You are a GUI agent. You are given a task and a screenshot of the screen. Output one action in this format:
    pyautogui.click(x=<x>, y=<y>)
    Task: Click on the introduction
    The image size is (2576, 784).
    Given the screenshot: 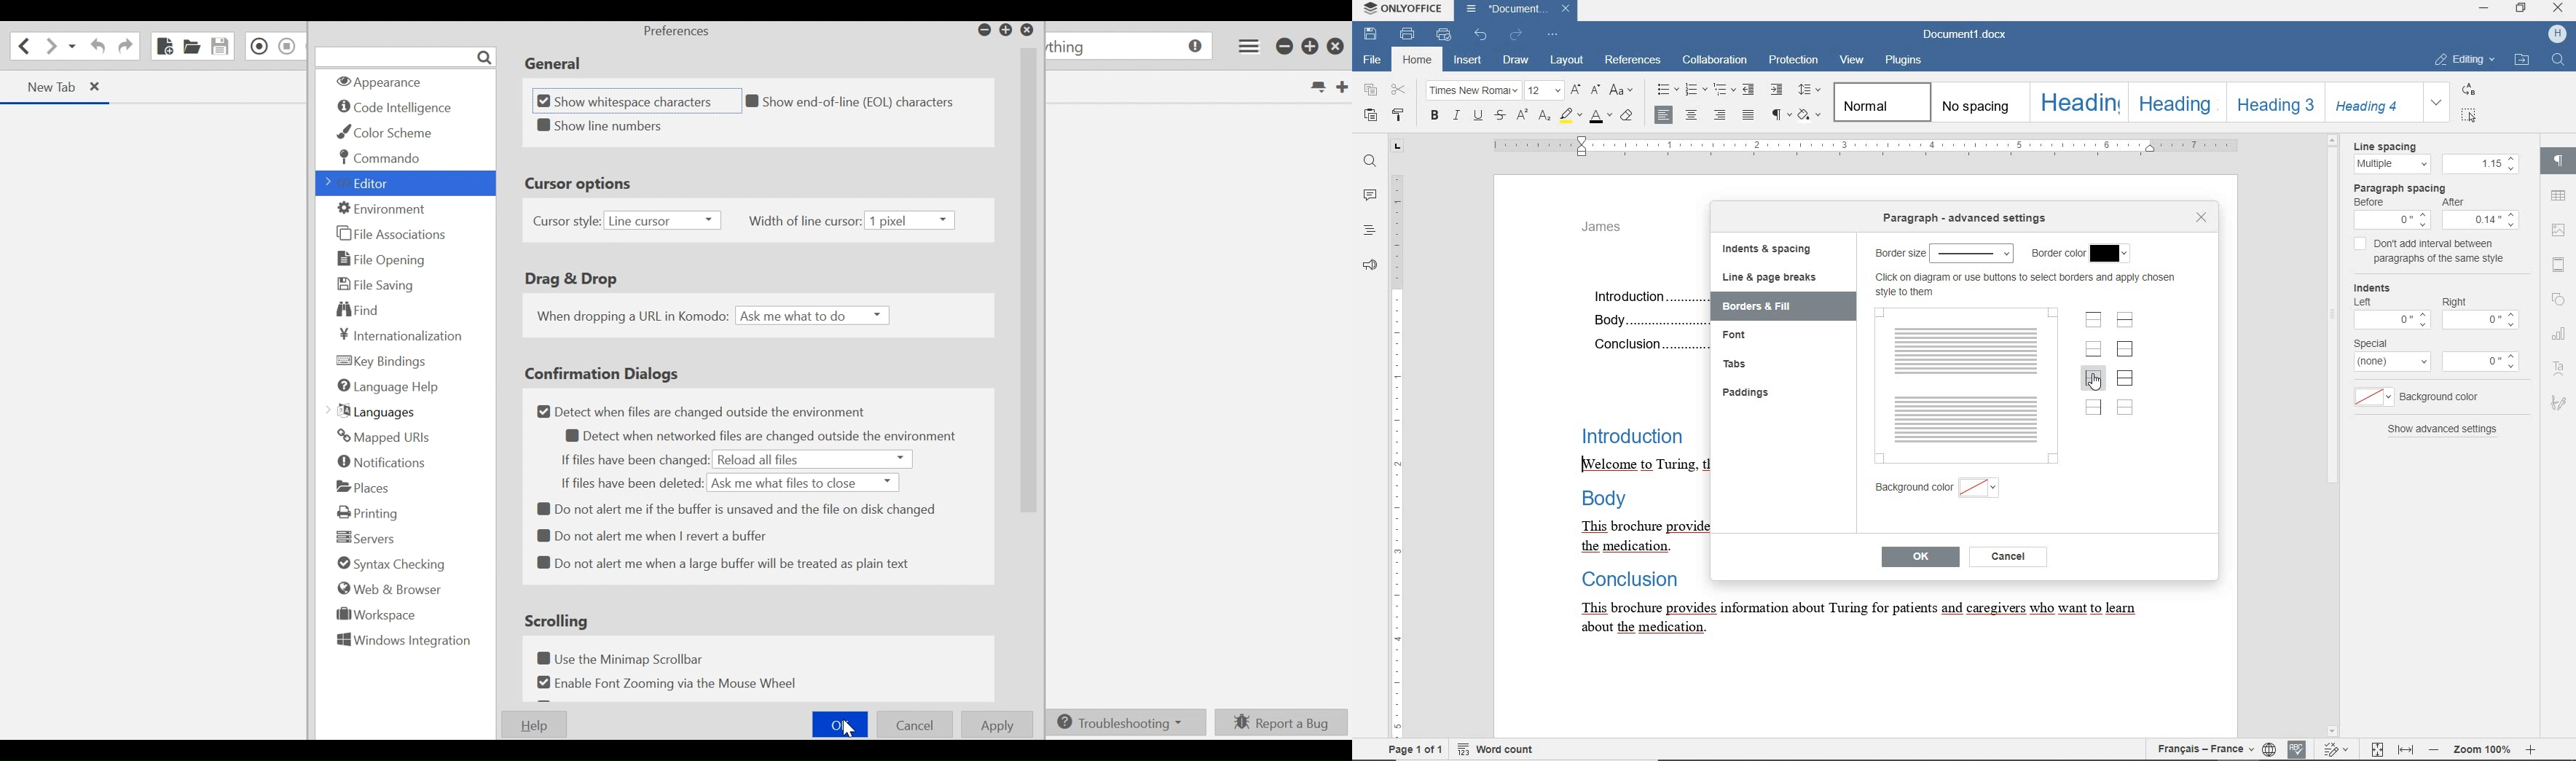 What is the action you would take?
    pyautogui.click(x=1646, y=296)
    